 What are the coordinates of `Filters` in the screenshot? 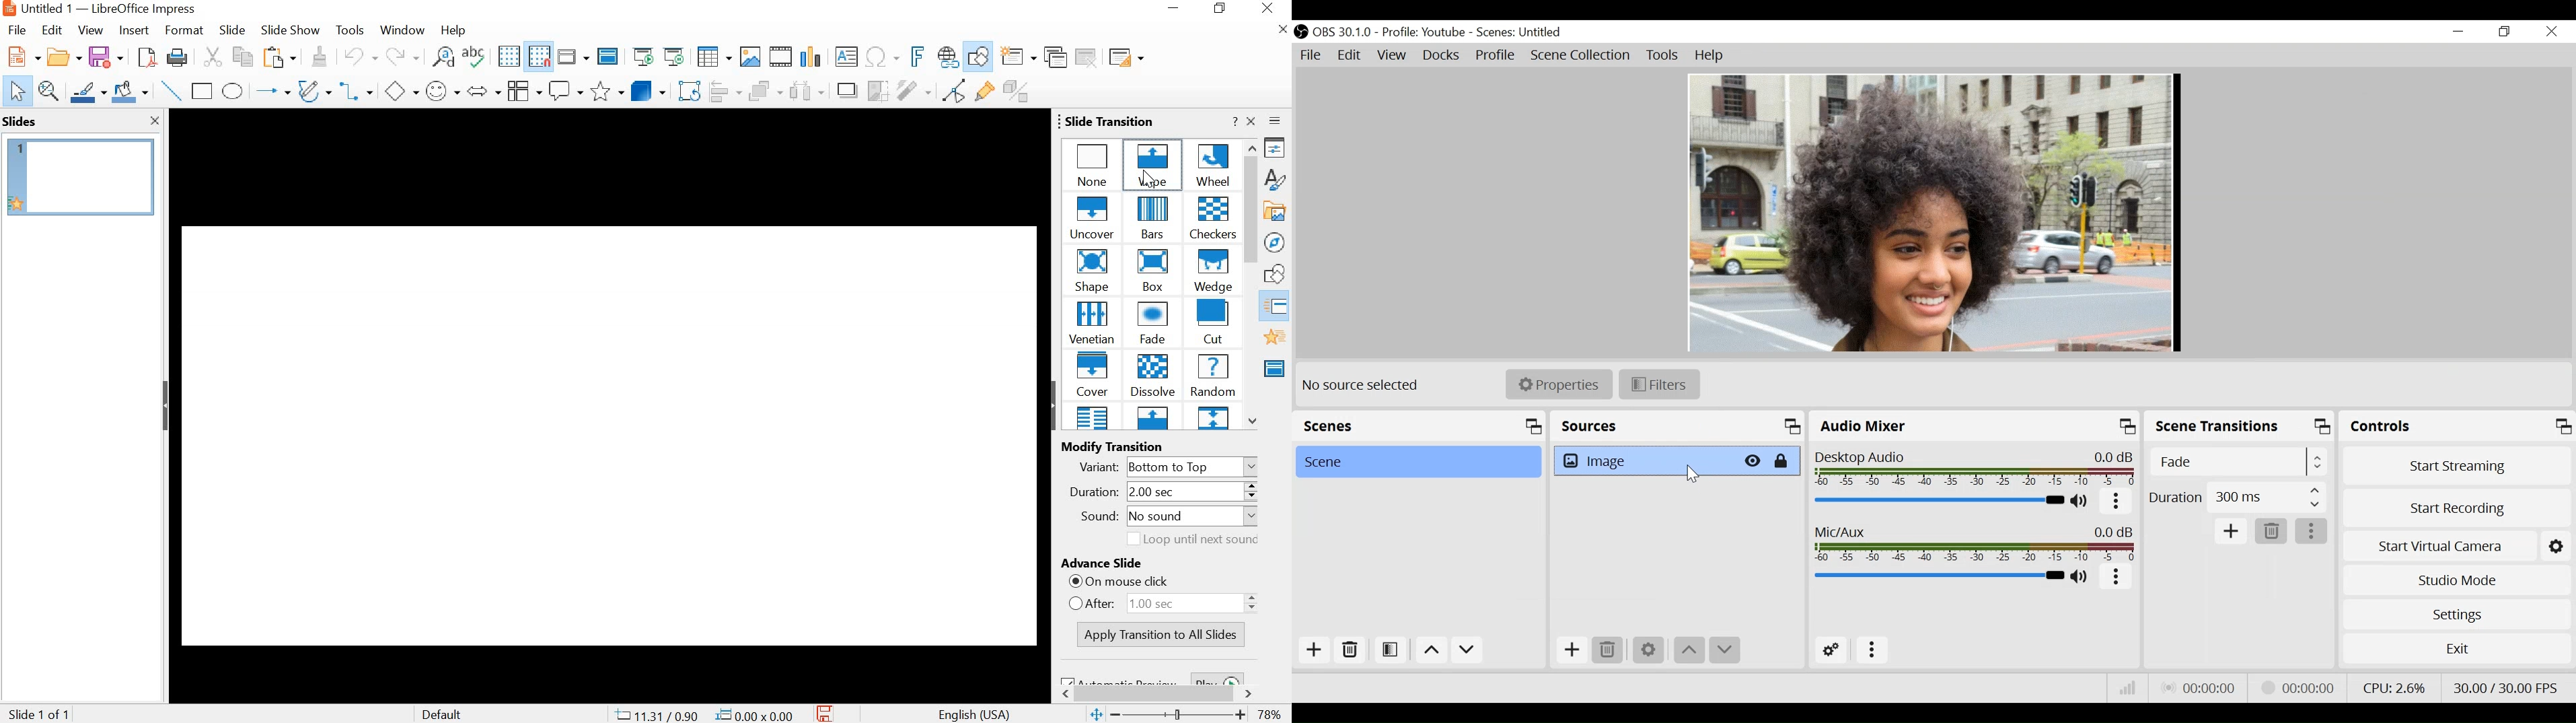 It's located at (1660, 384).